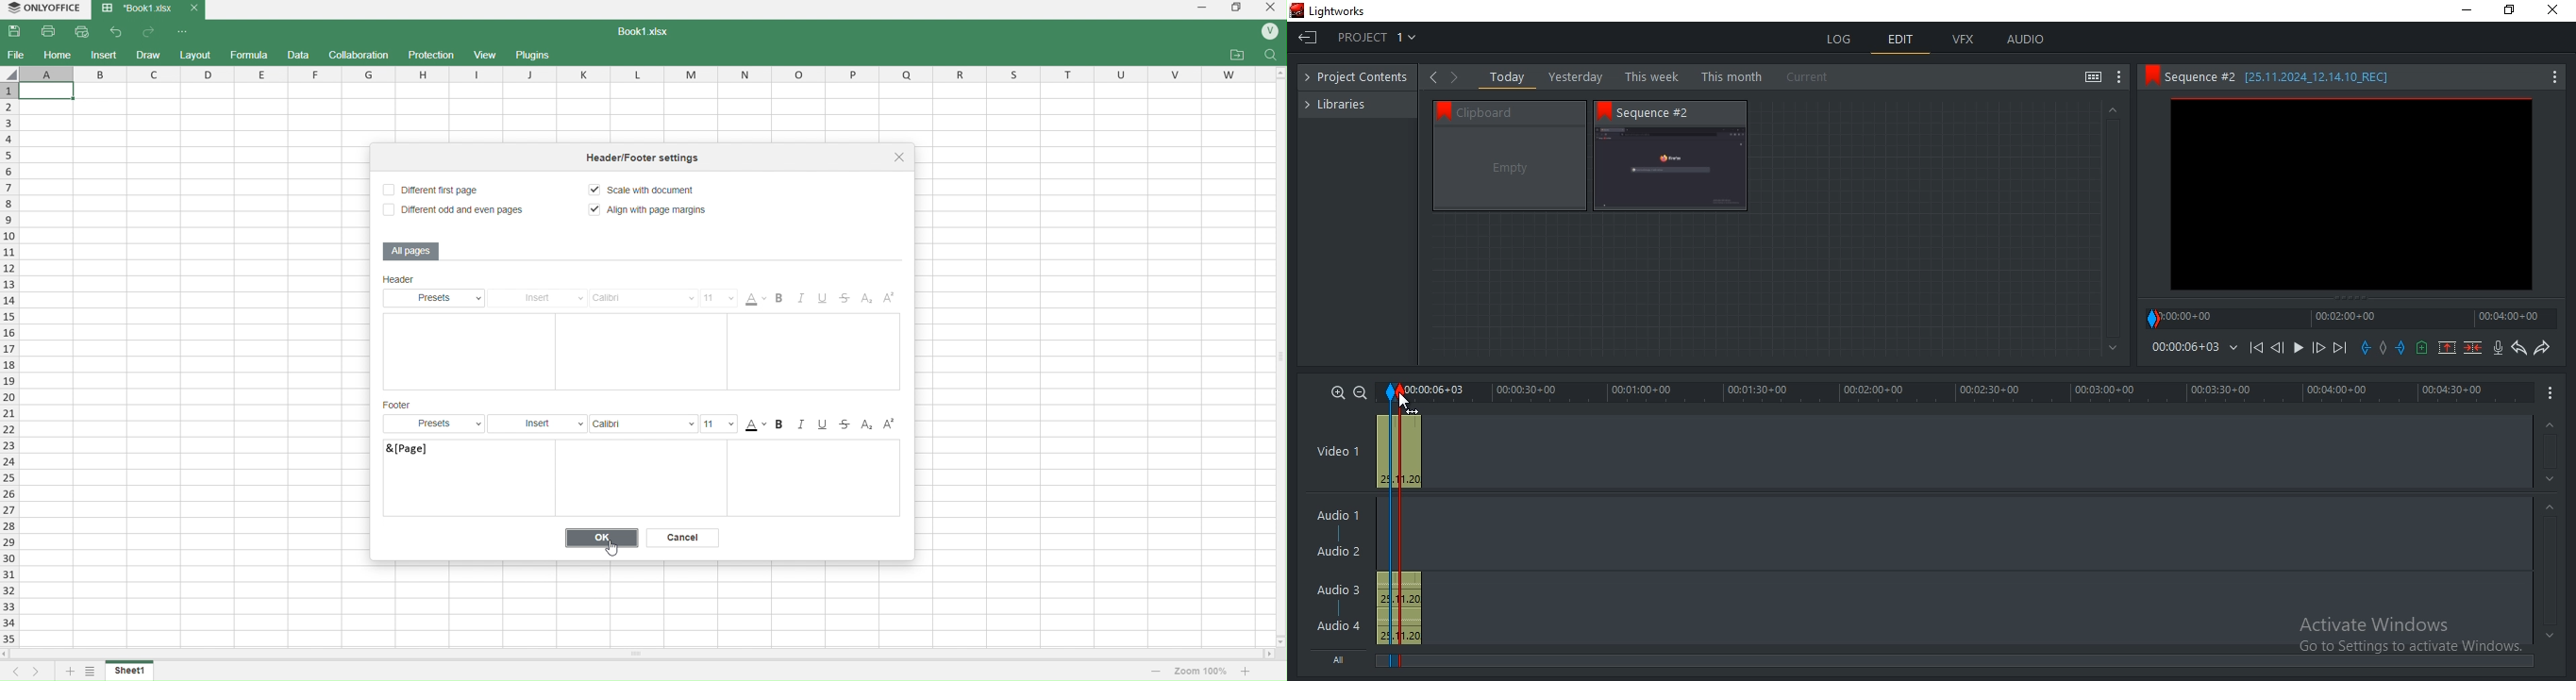  I want to click on mark out, so click(2402, 347).